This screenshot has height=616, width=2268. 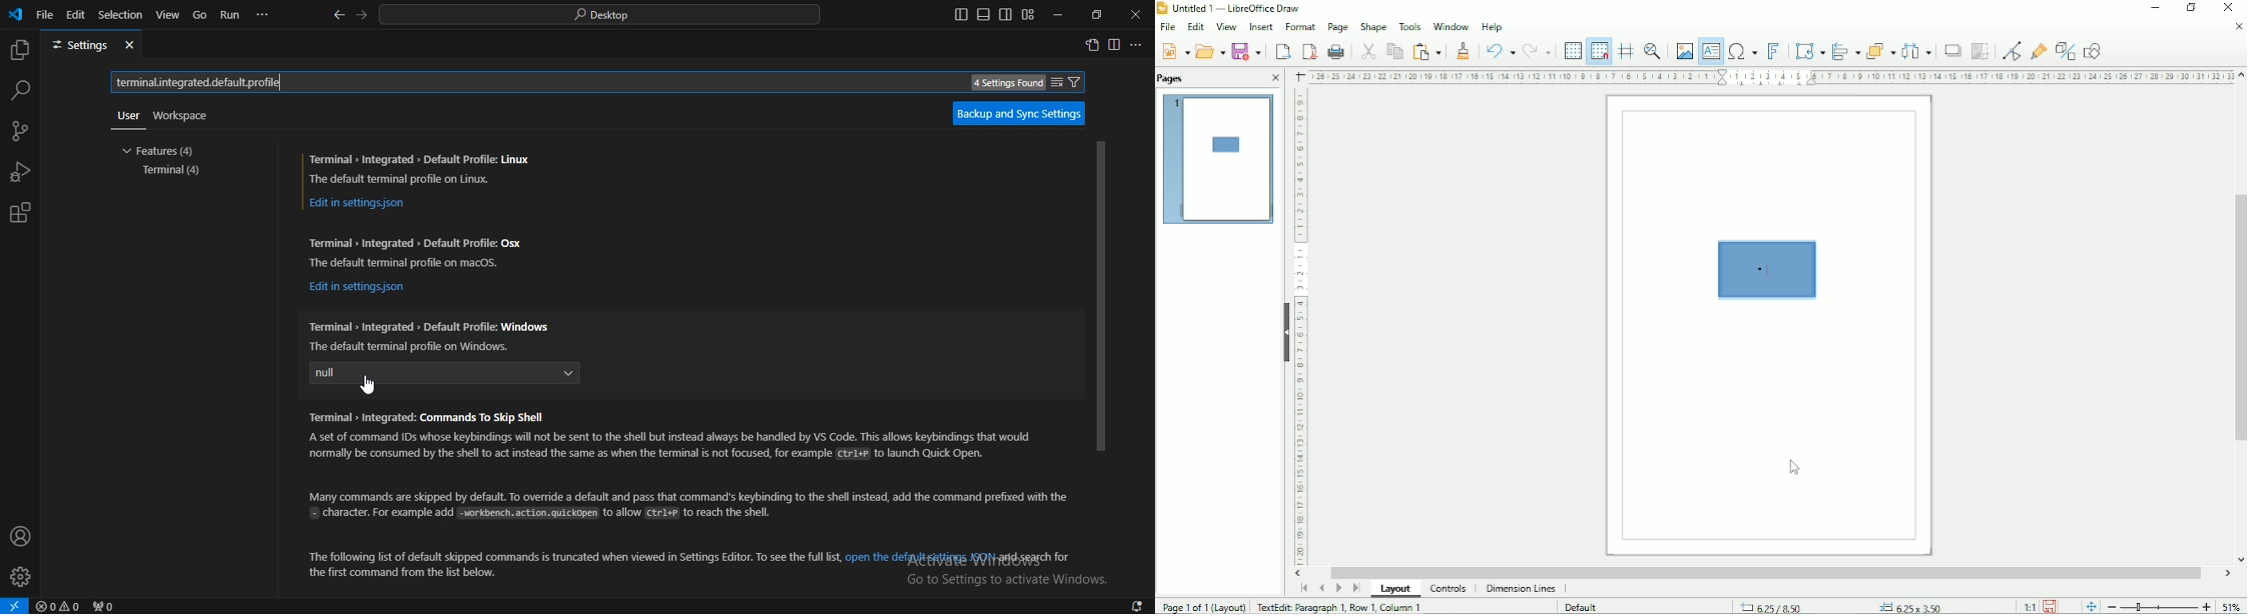 What do you see at coordinates (1465, 50) in the screenshot?
I see `Clone formatting` at bounding box center [1465, 50].